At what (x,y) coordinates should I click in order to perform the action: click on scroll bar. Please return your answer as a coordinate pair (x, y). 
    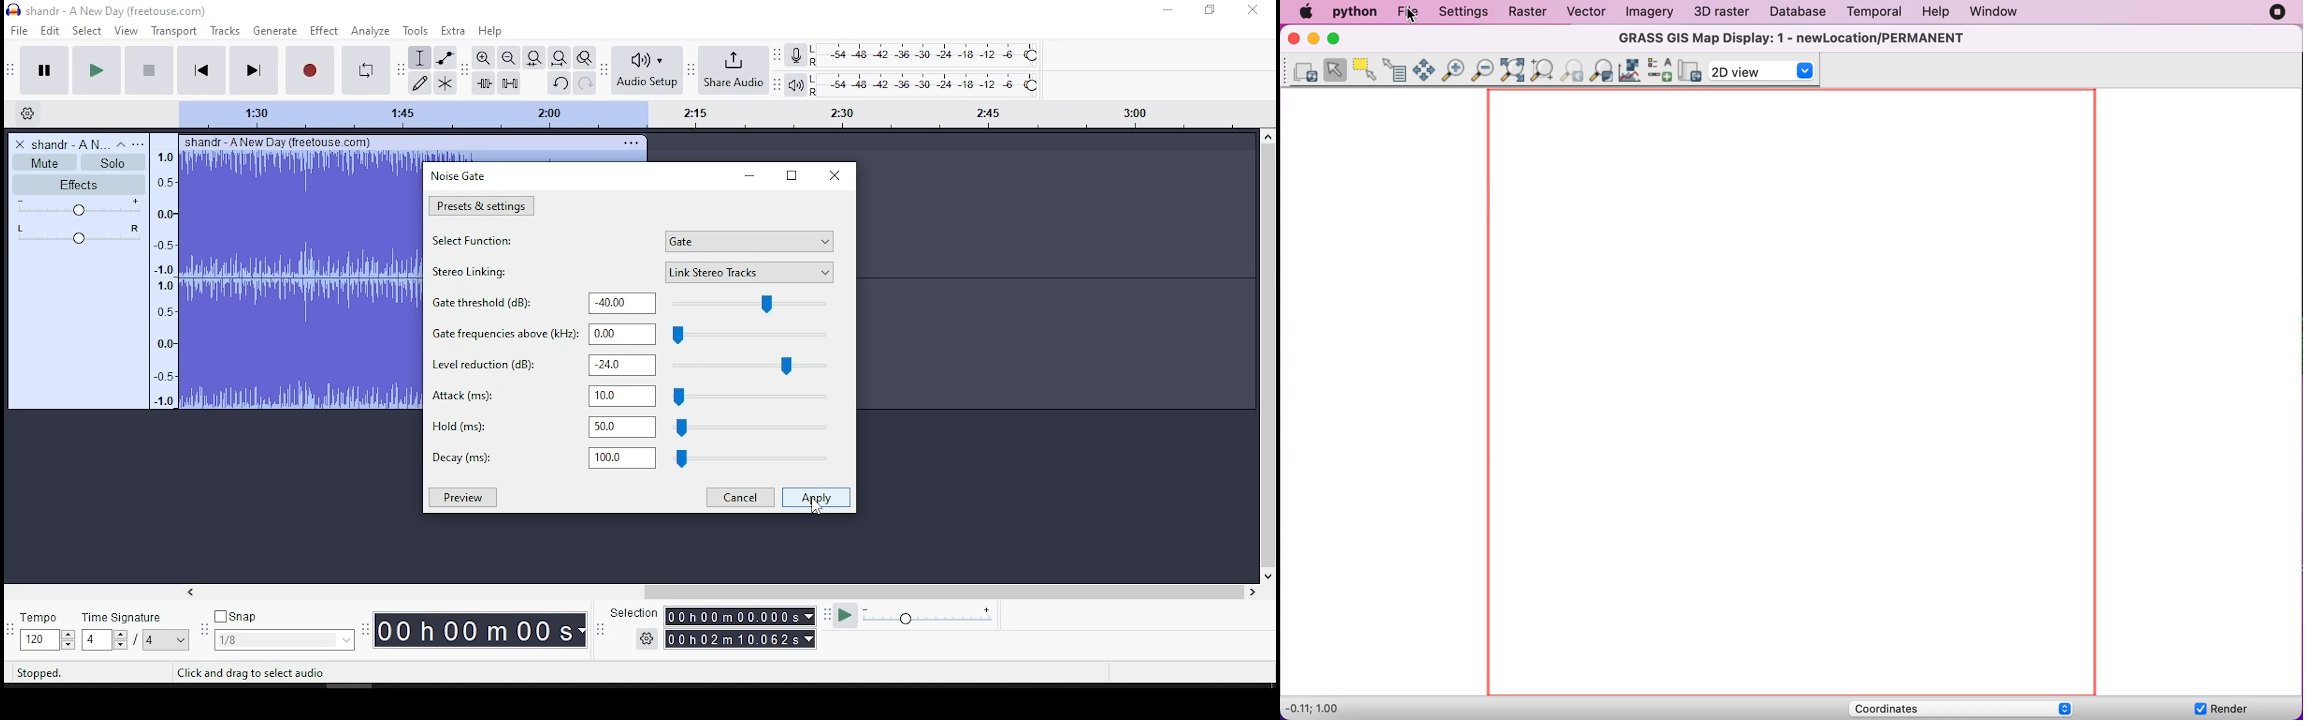
    Looking at the image, I should click on (1268, 356).